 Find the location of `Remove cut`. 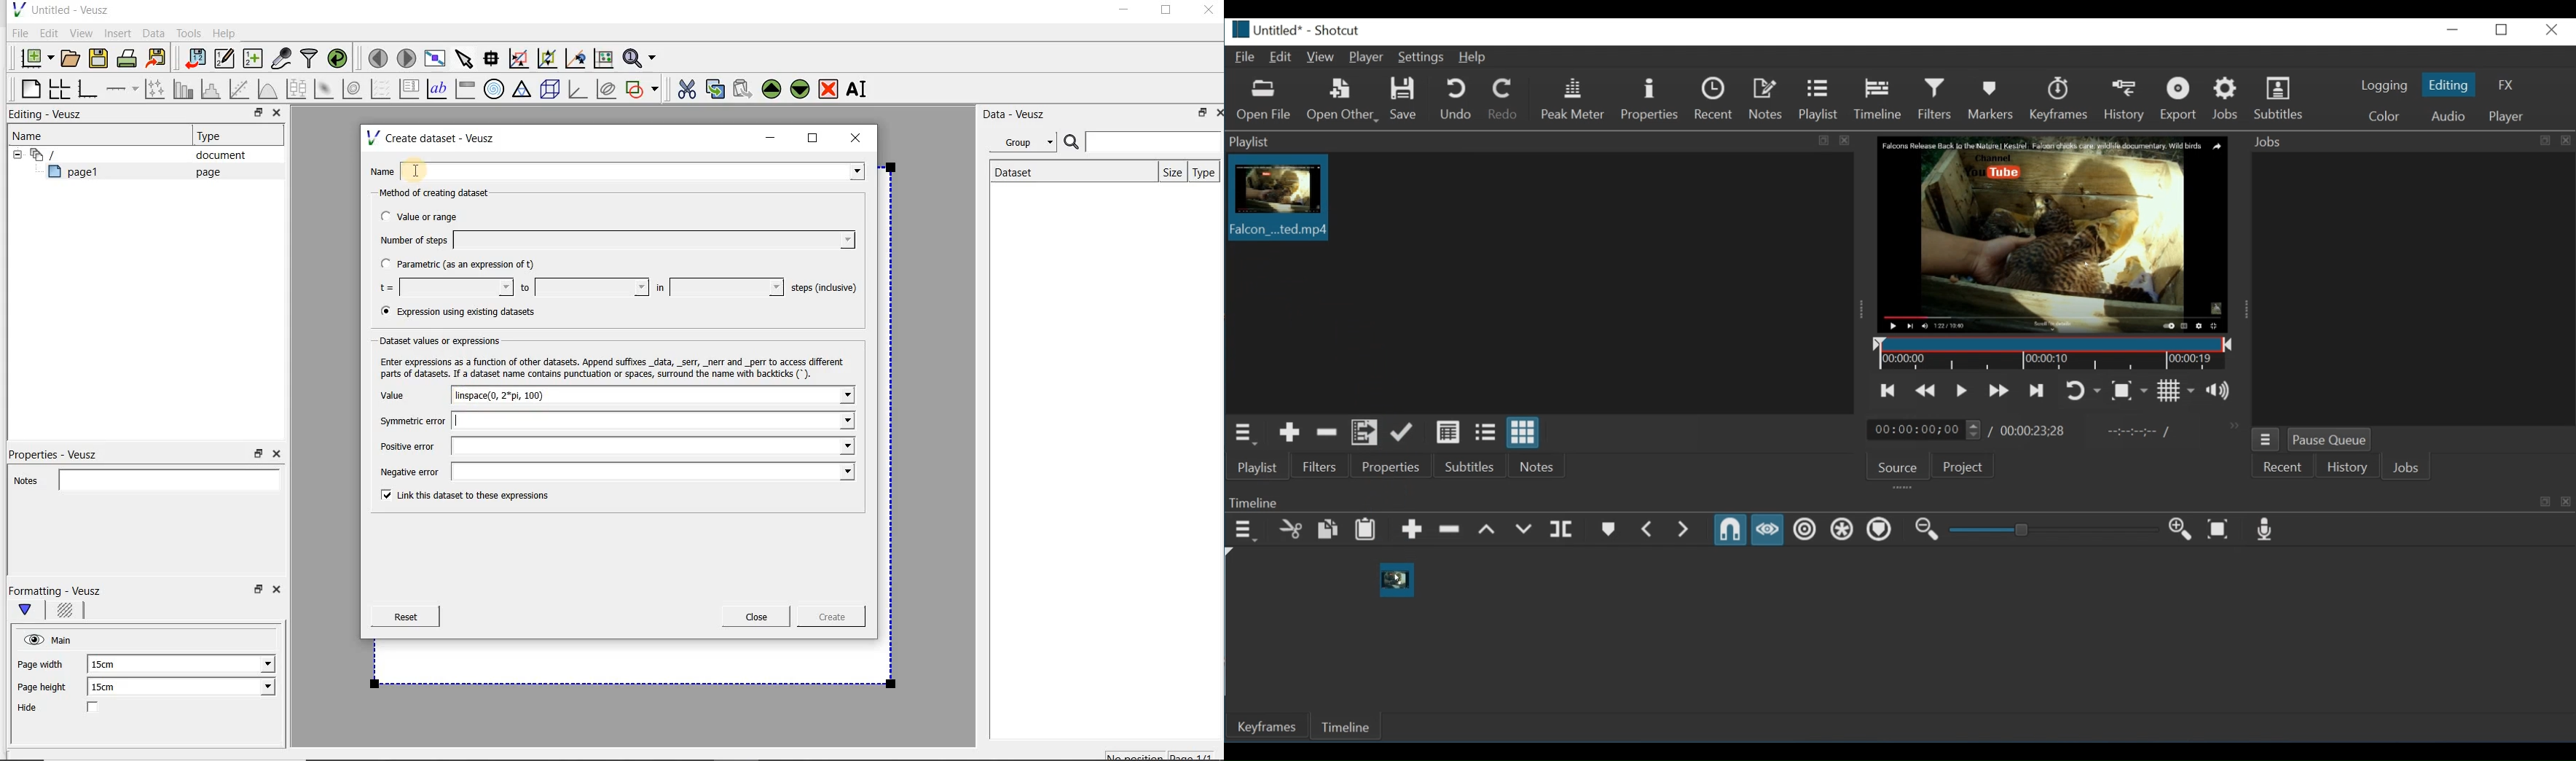

Remove cut is located at coordinates (1327, 433).